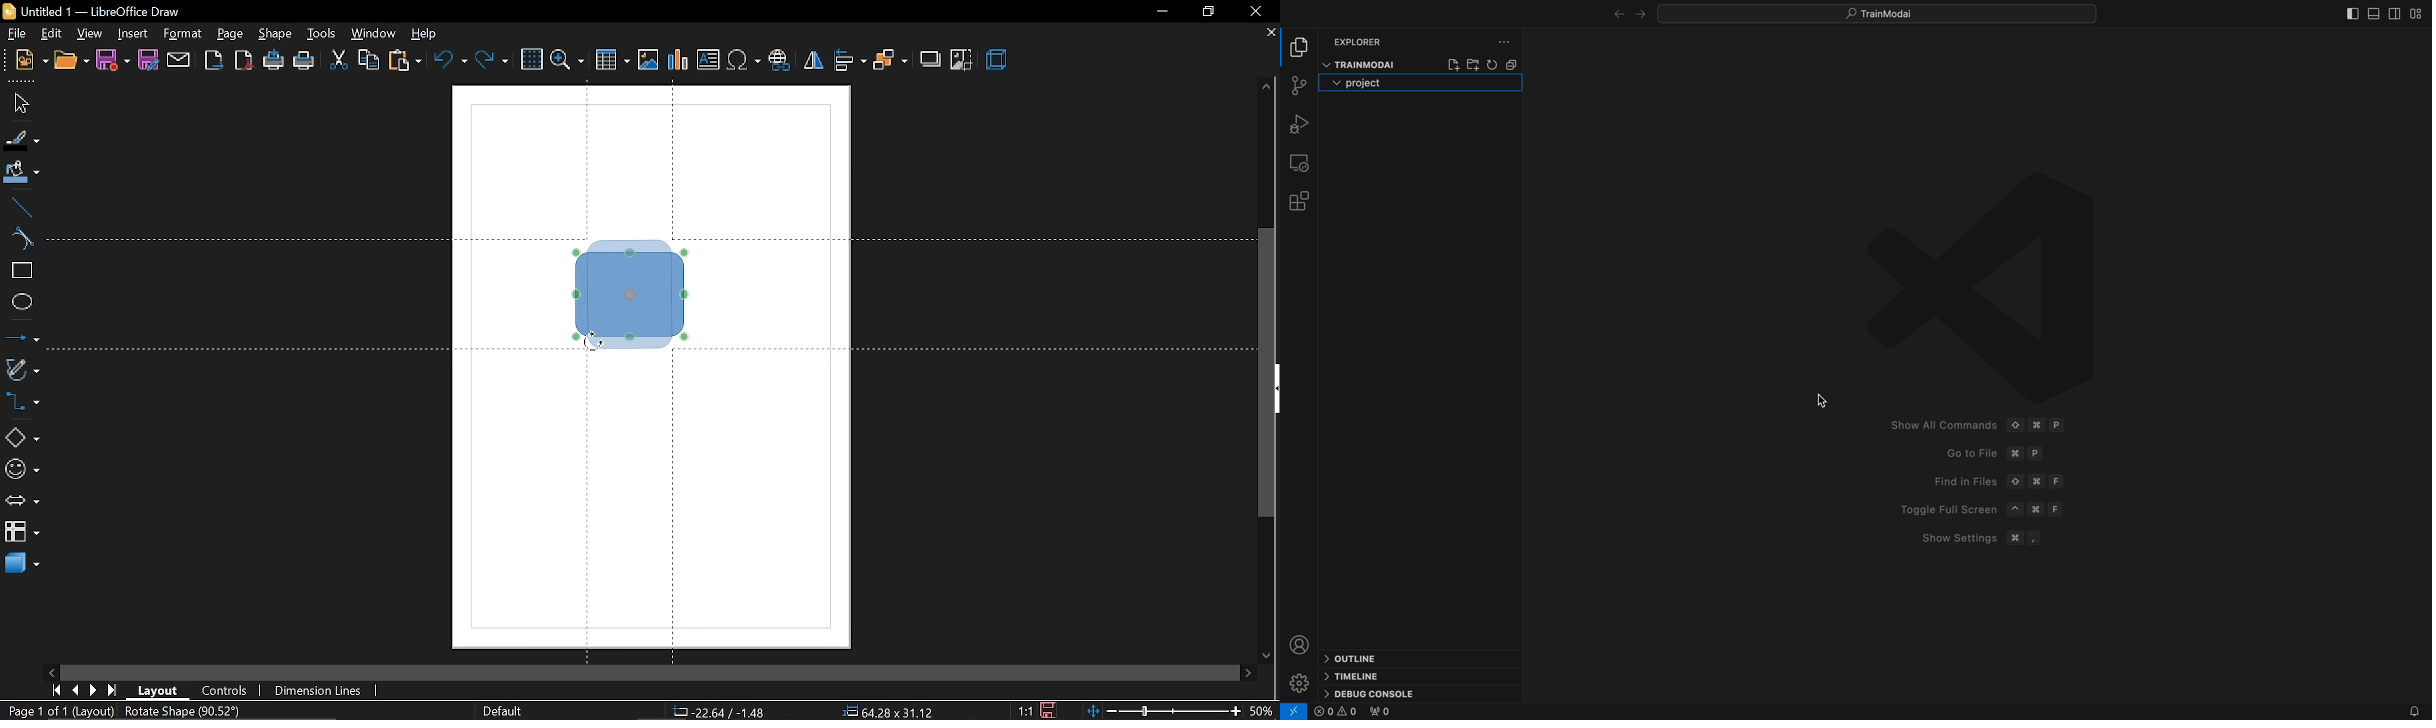  What do you see at coordinates (53, 673) in the screenshot?
I see `move left` at bounding box center [53, 673].